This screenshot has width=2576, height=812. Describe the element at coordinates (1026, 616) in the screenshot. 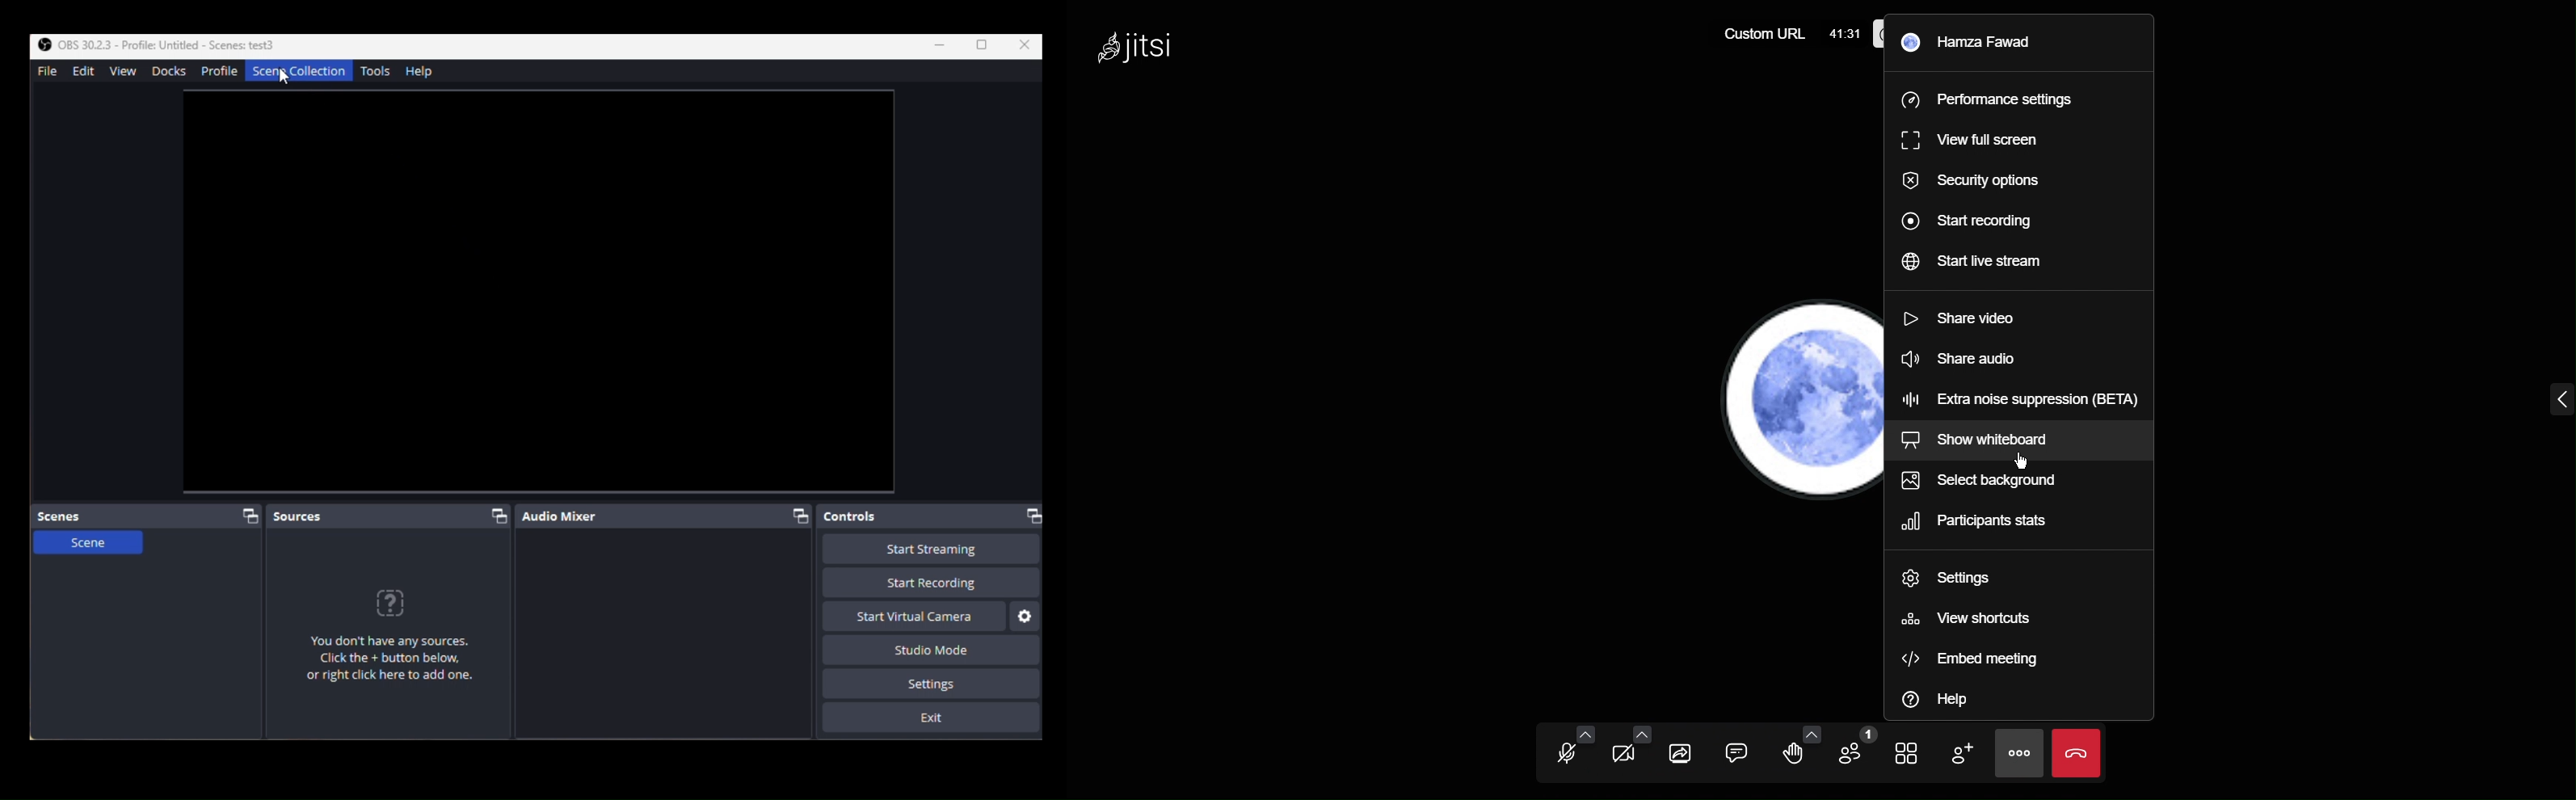

I see `Settings` at that location.